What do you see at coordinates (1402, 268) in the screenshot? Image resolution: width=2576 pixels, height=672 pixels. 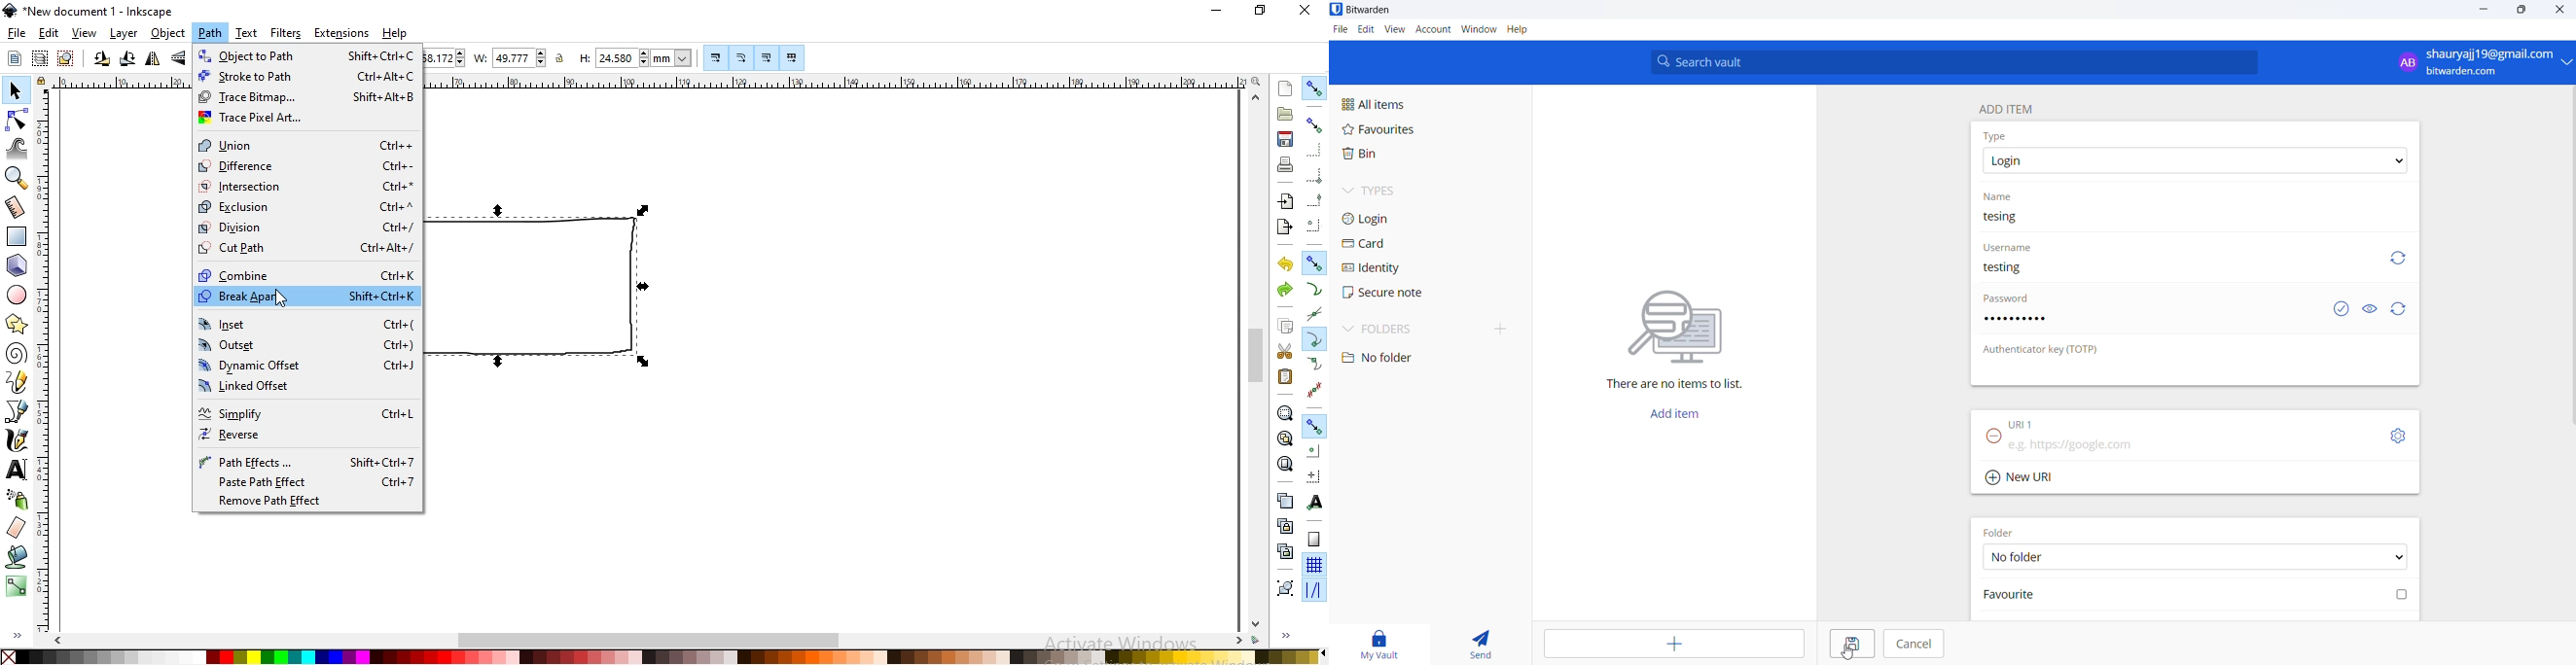 I see `identity` at bounding box center [1402, 268].